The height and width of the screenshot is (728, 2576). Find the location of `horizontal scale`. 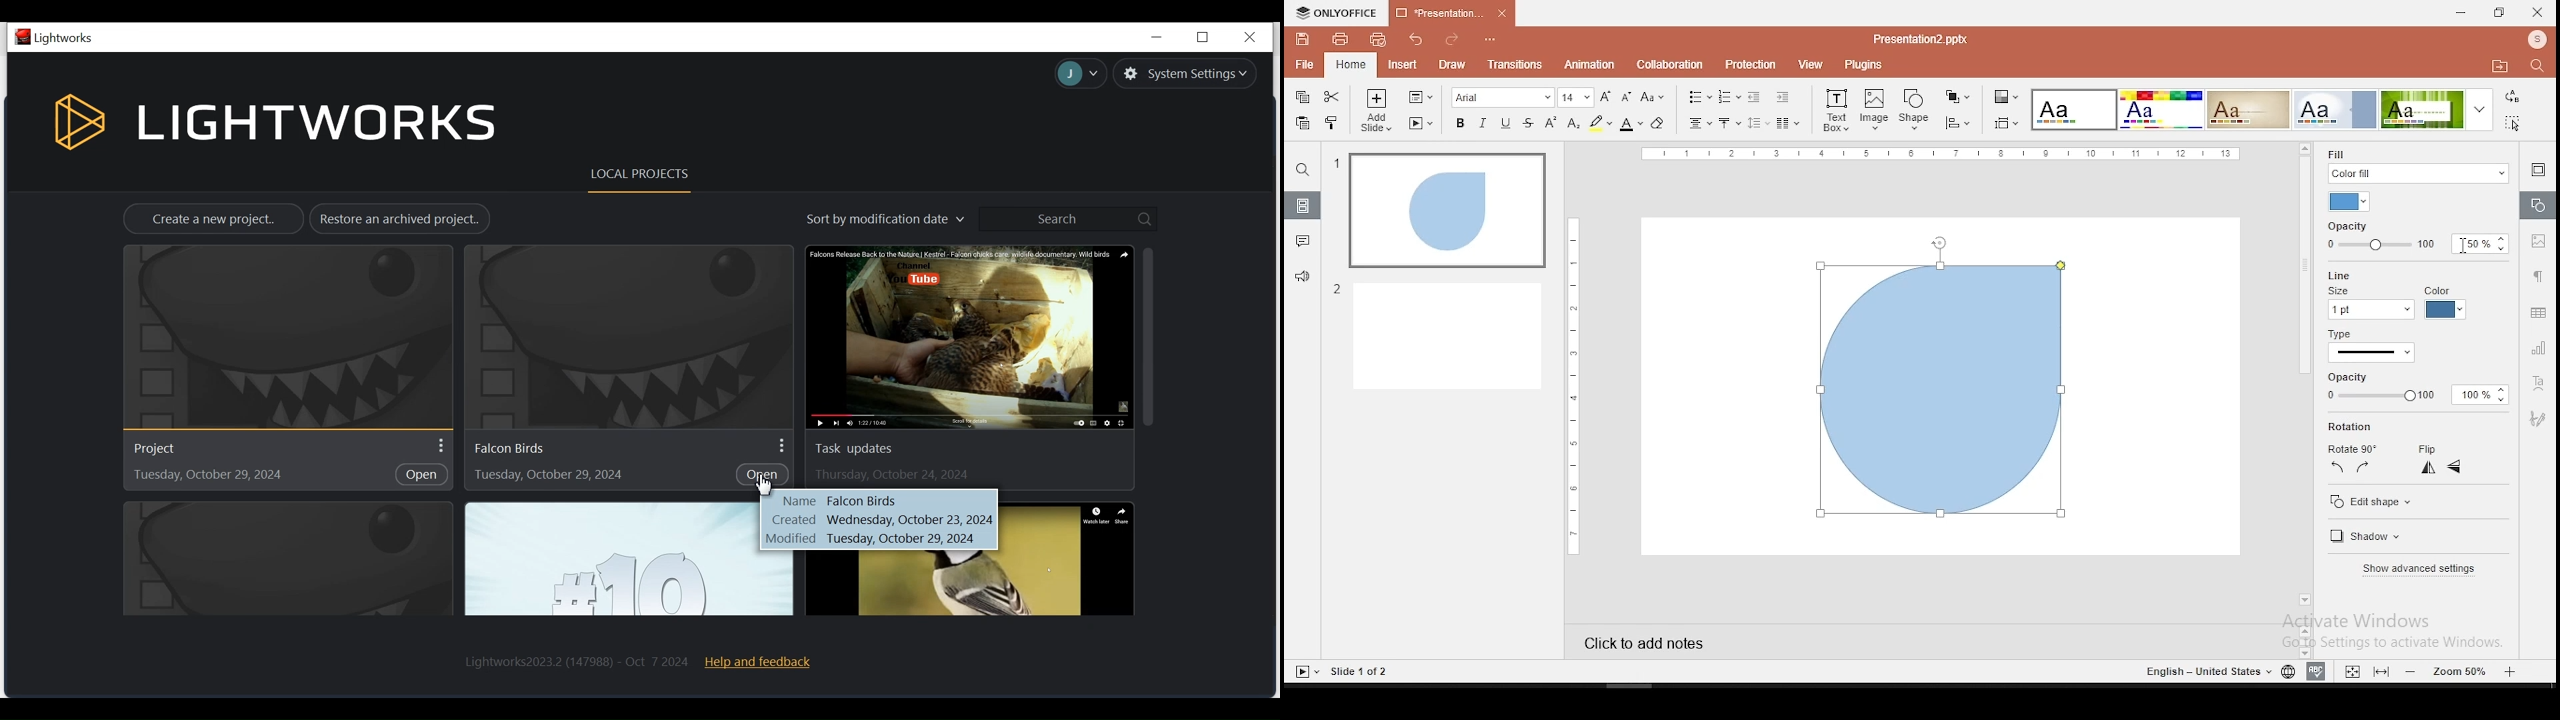

horizontal scale is located at coordinates (1570, 385).